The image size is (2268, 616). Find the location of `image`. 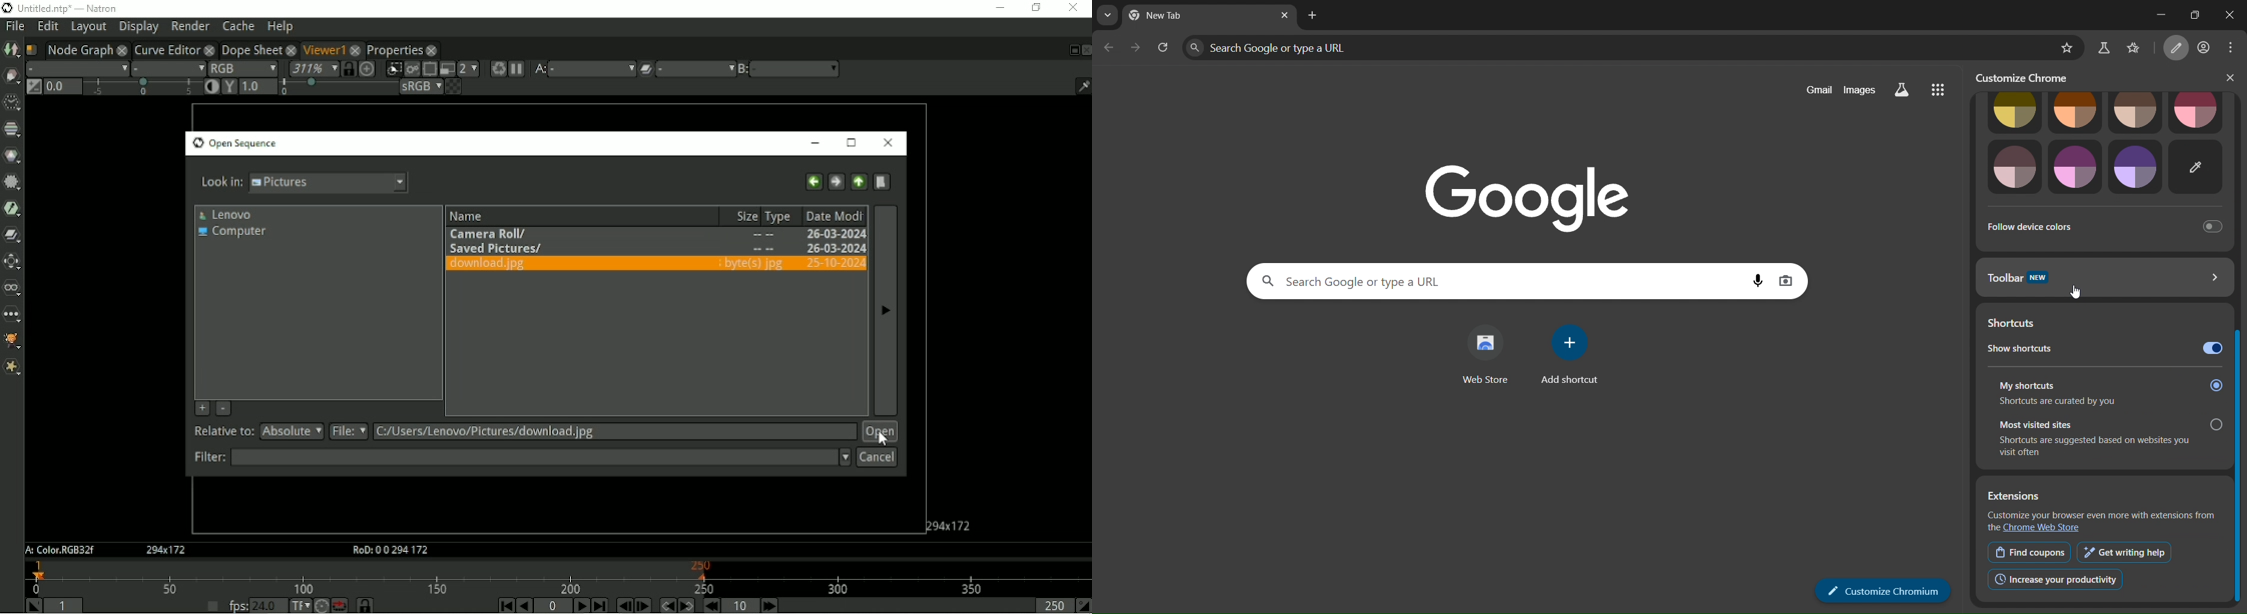

image is located at coordinates (2011, 167).